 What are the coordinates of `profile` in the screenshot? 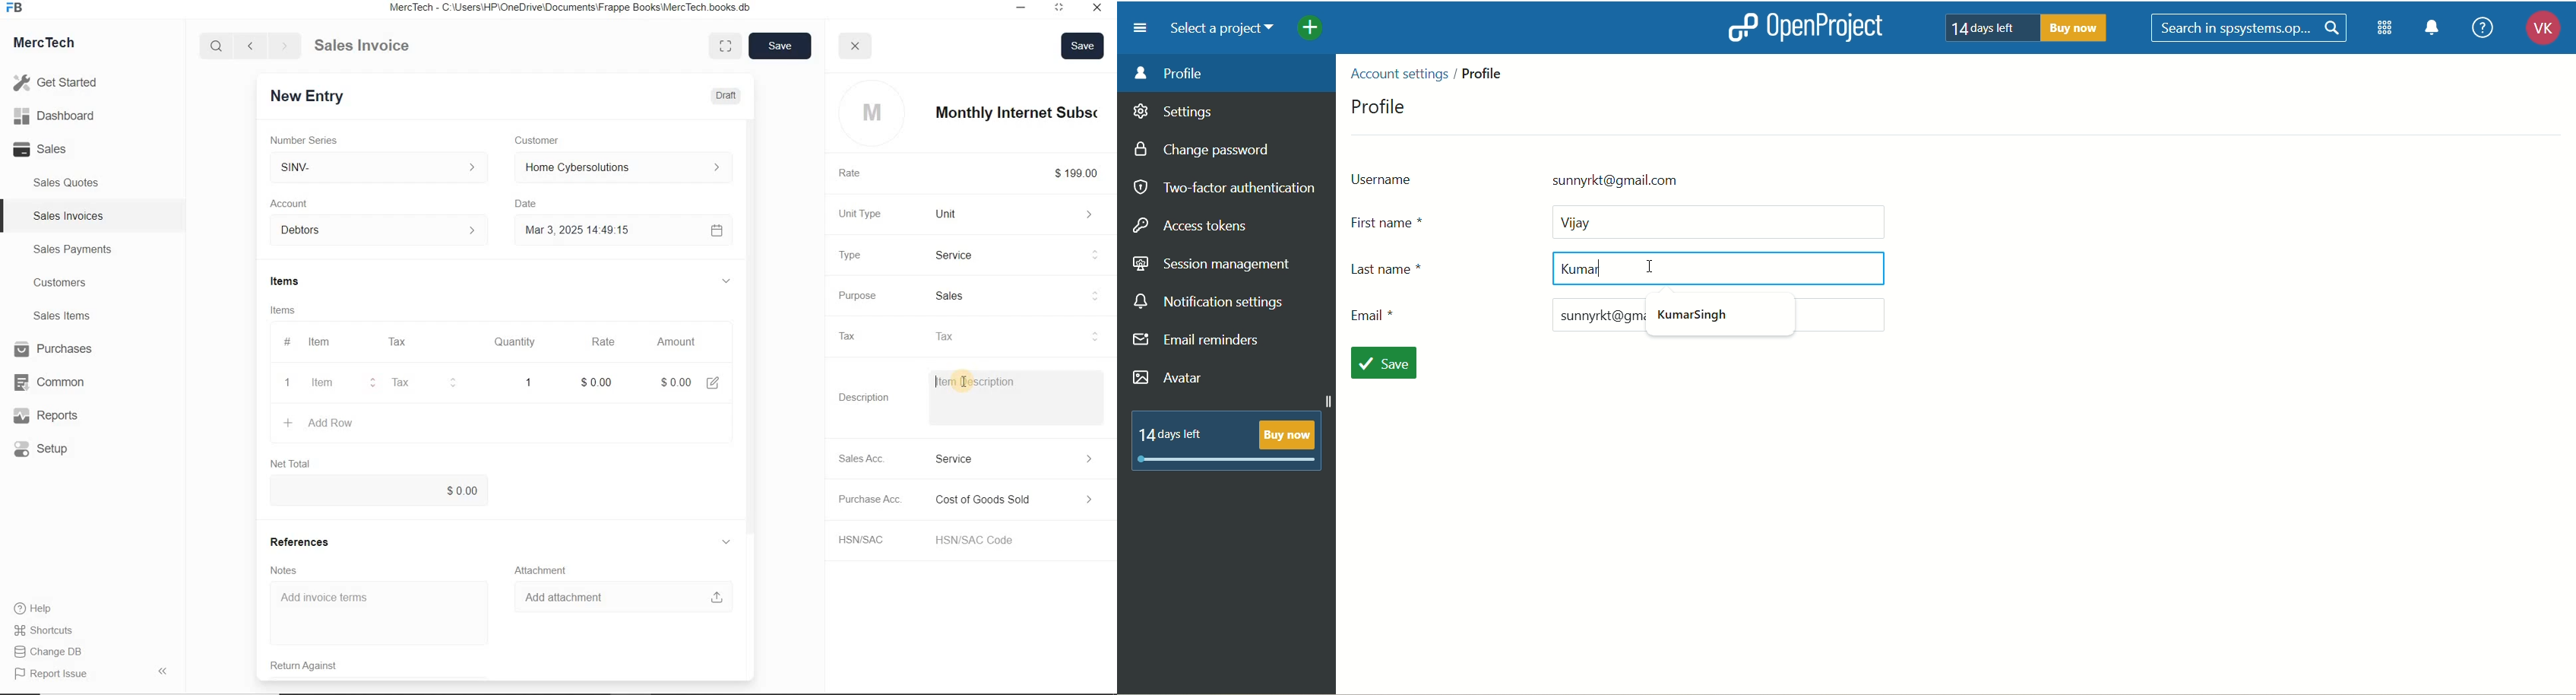 It's located at (1381, 105).